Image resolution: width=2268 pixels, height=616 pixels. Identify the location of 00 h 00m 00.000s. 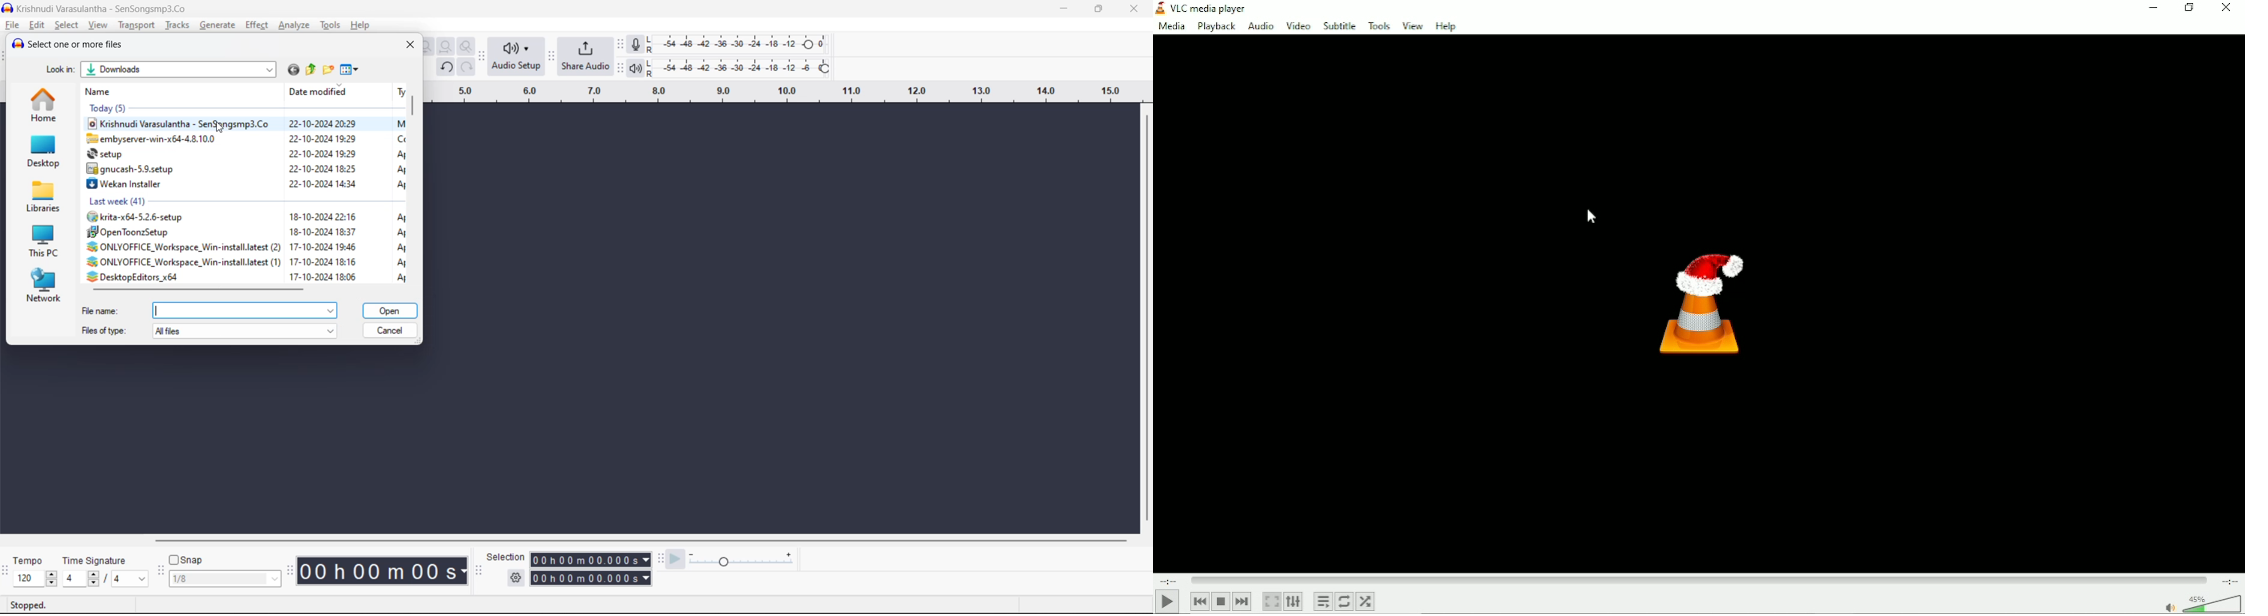
(591, 560).